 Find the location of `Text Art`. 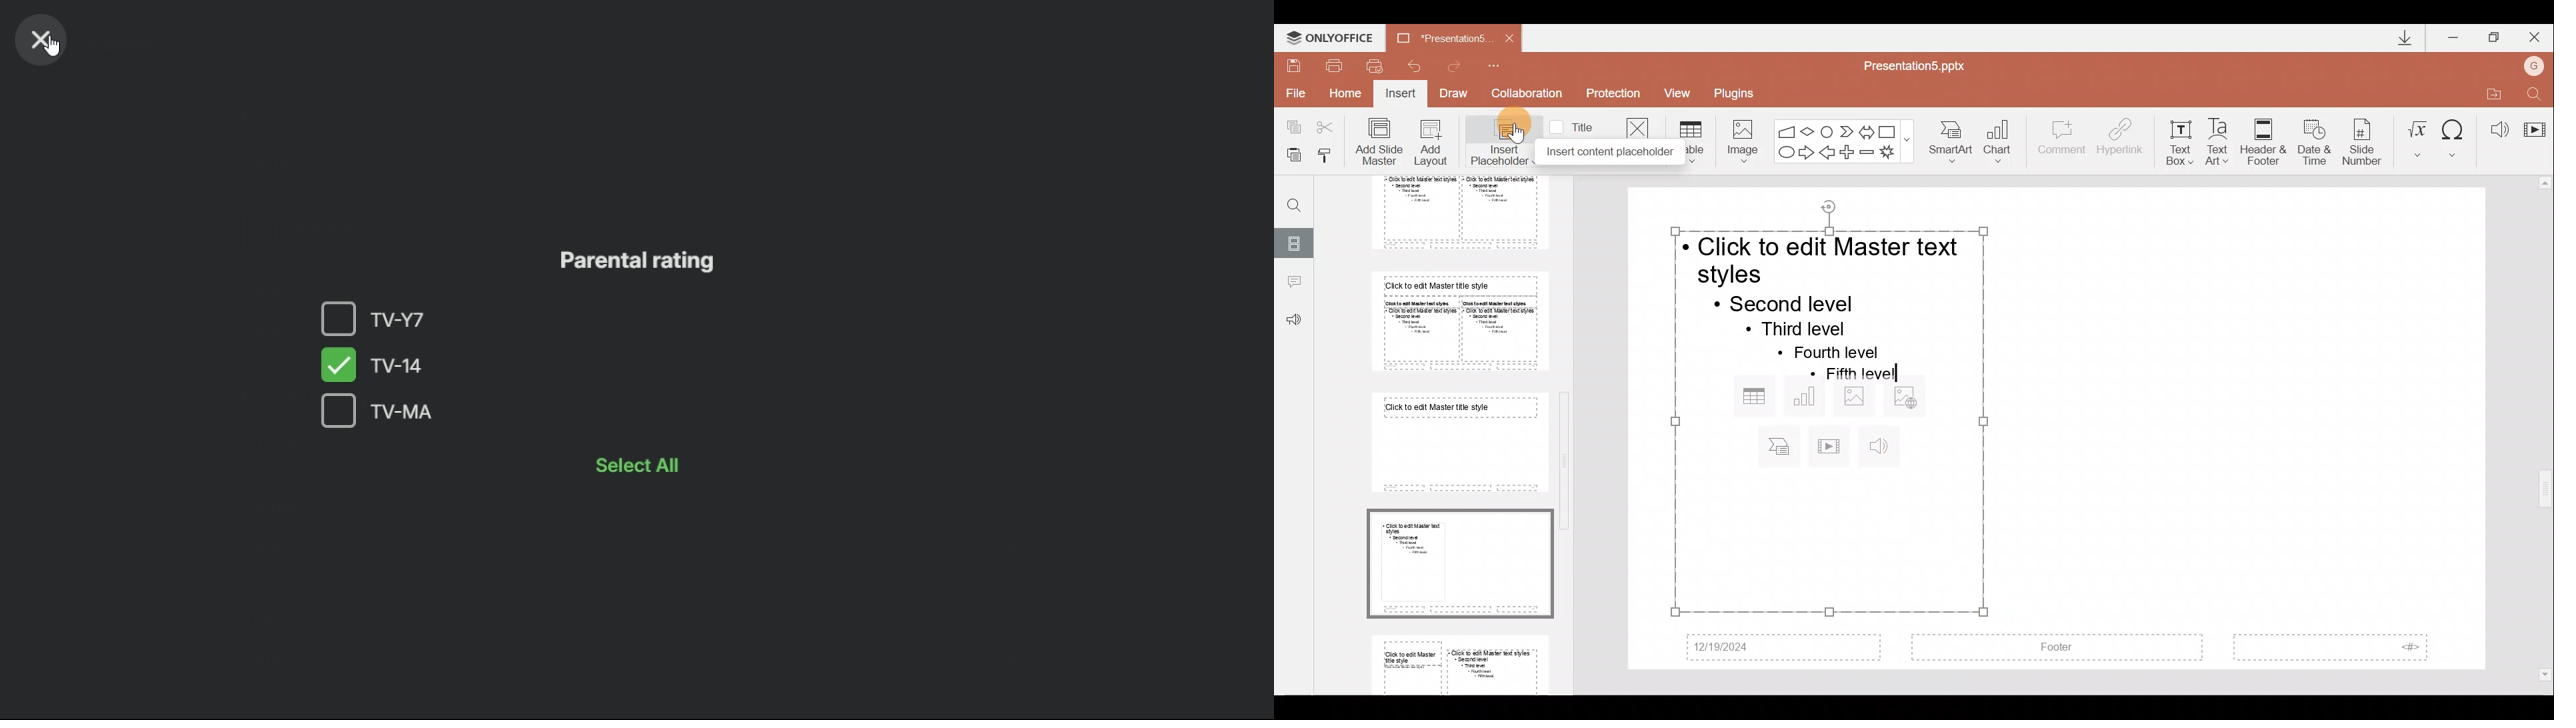

Text Art is located at coordinates (2221, 138).